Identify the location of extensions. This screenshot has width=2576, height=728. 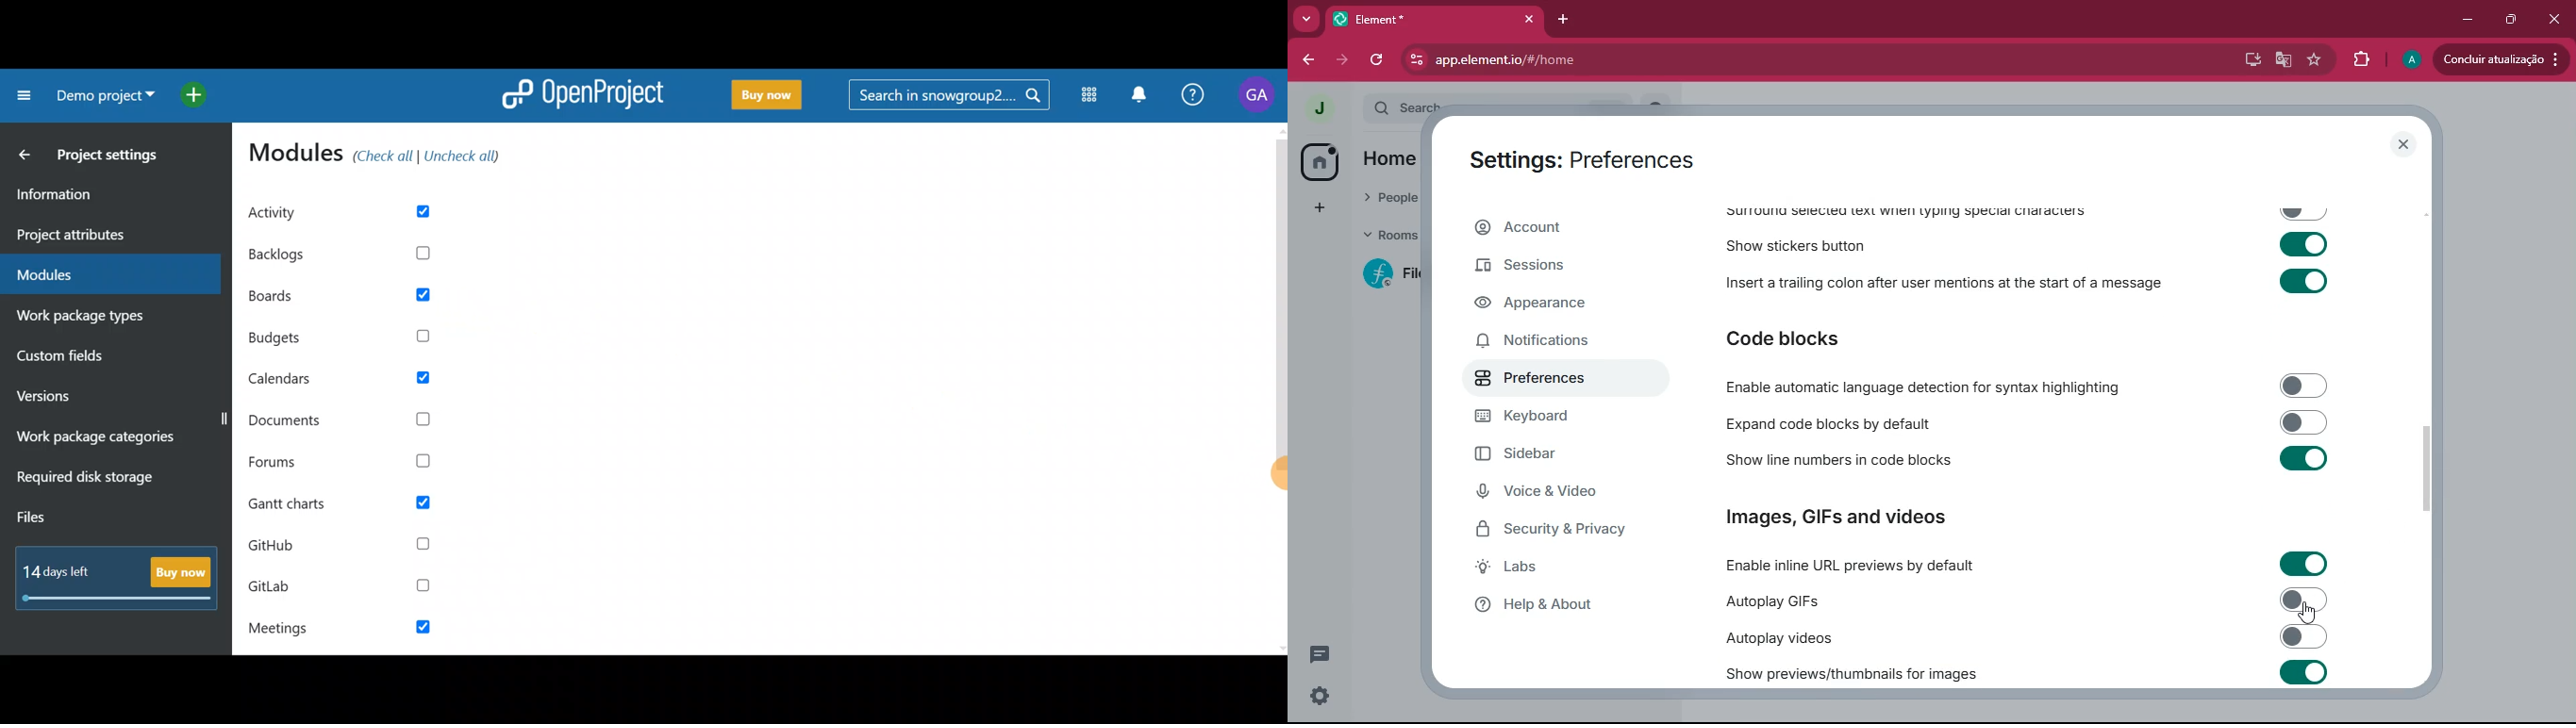
(2358, 59).